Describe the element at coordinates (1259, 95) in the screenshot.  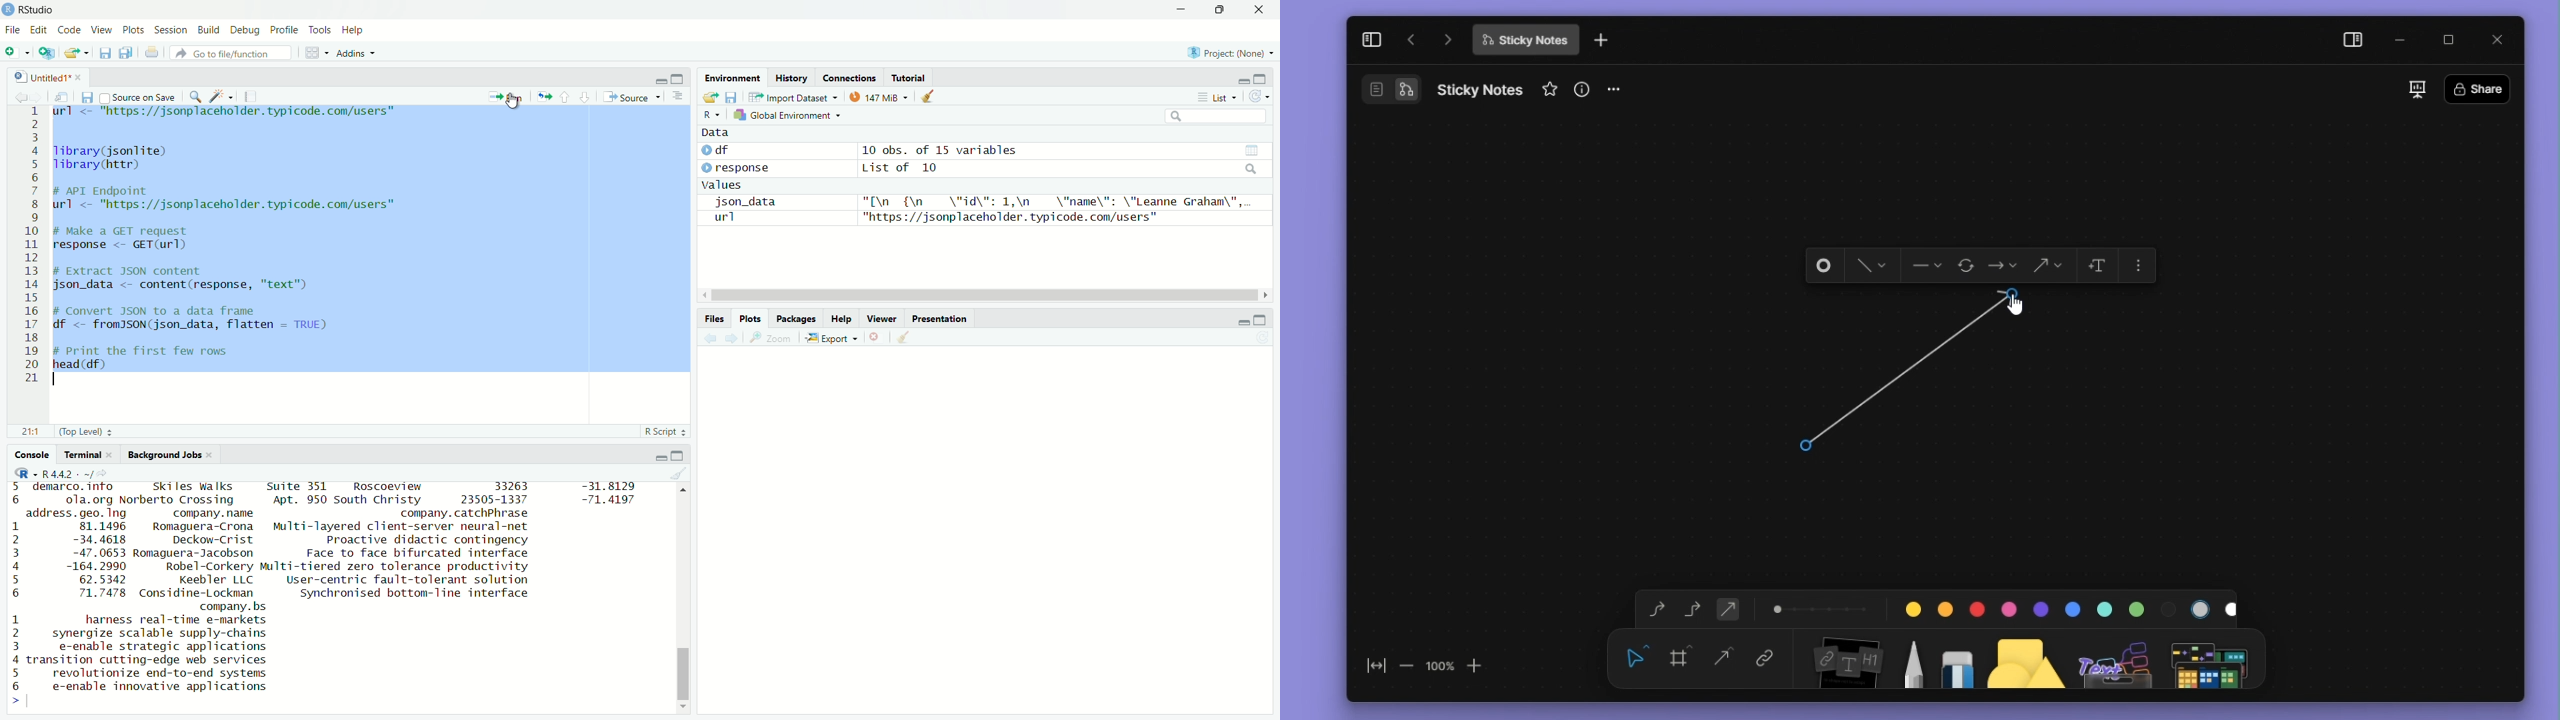
I see `Refresh` at that location.